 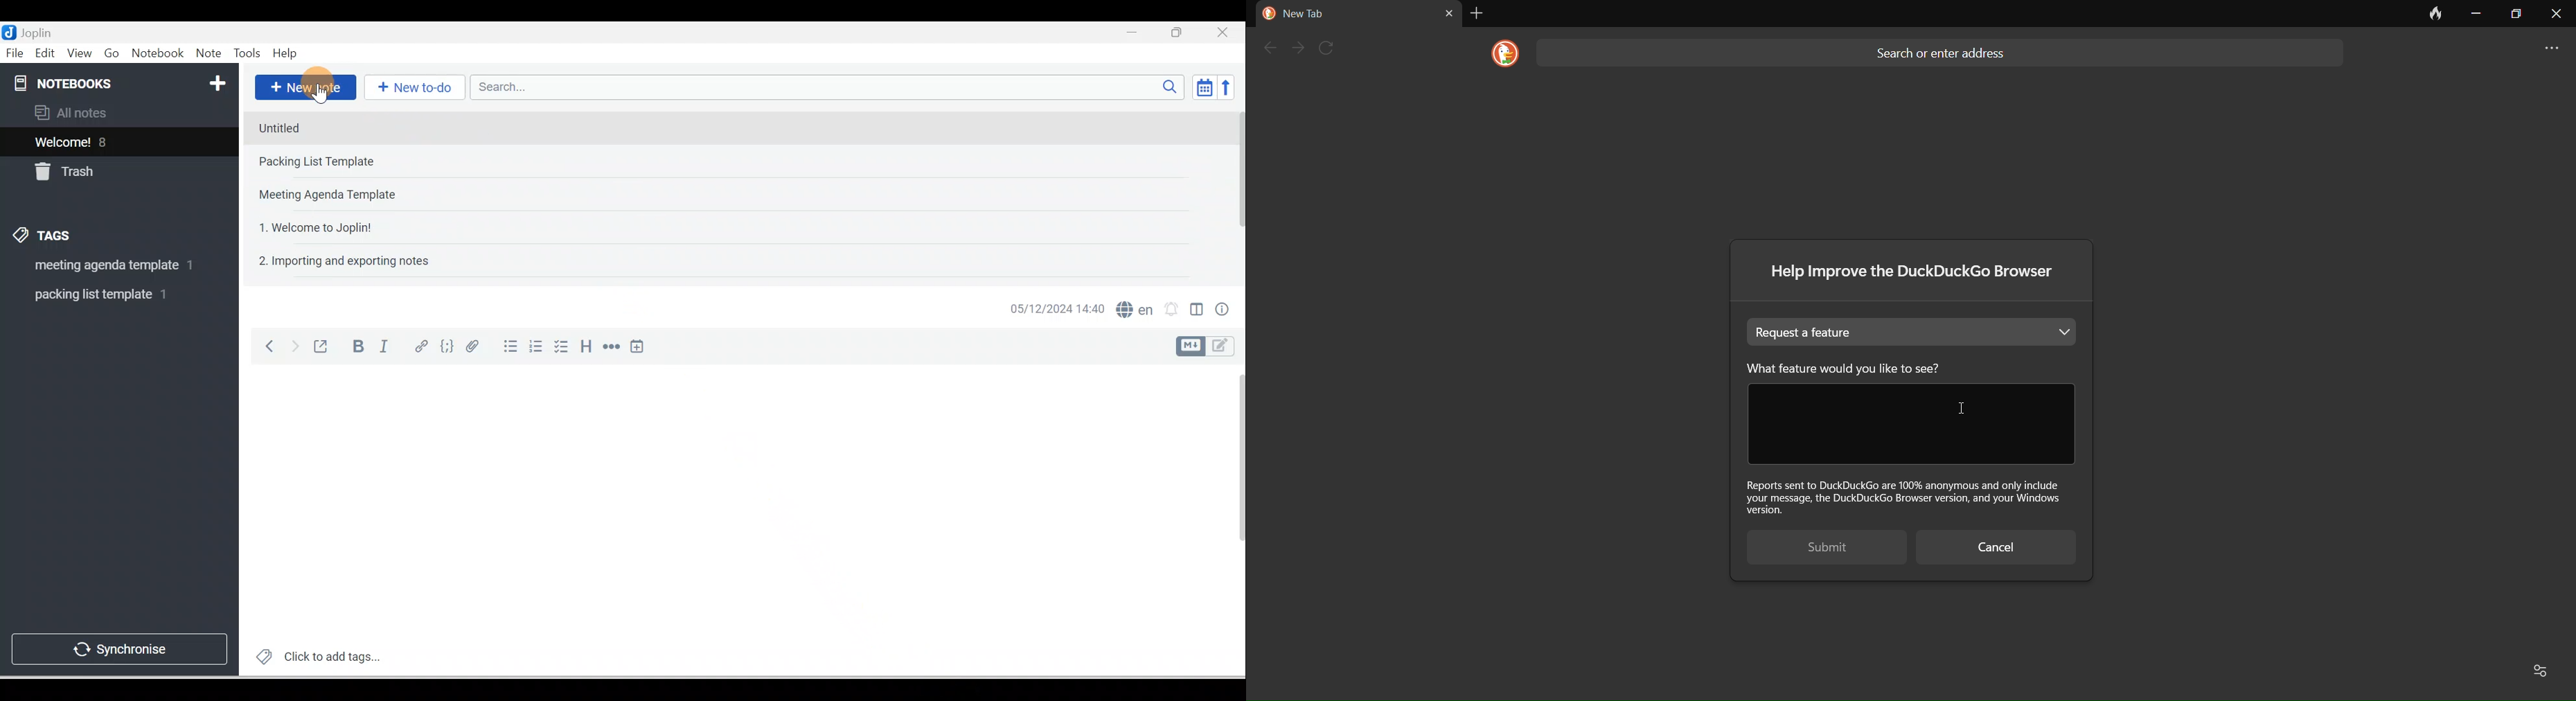 What do you see at coordinates (247, 53) in the screenshot?
I see `Tools` at bounding box center [247, 53].